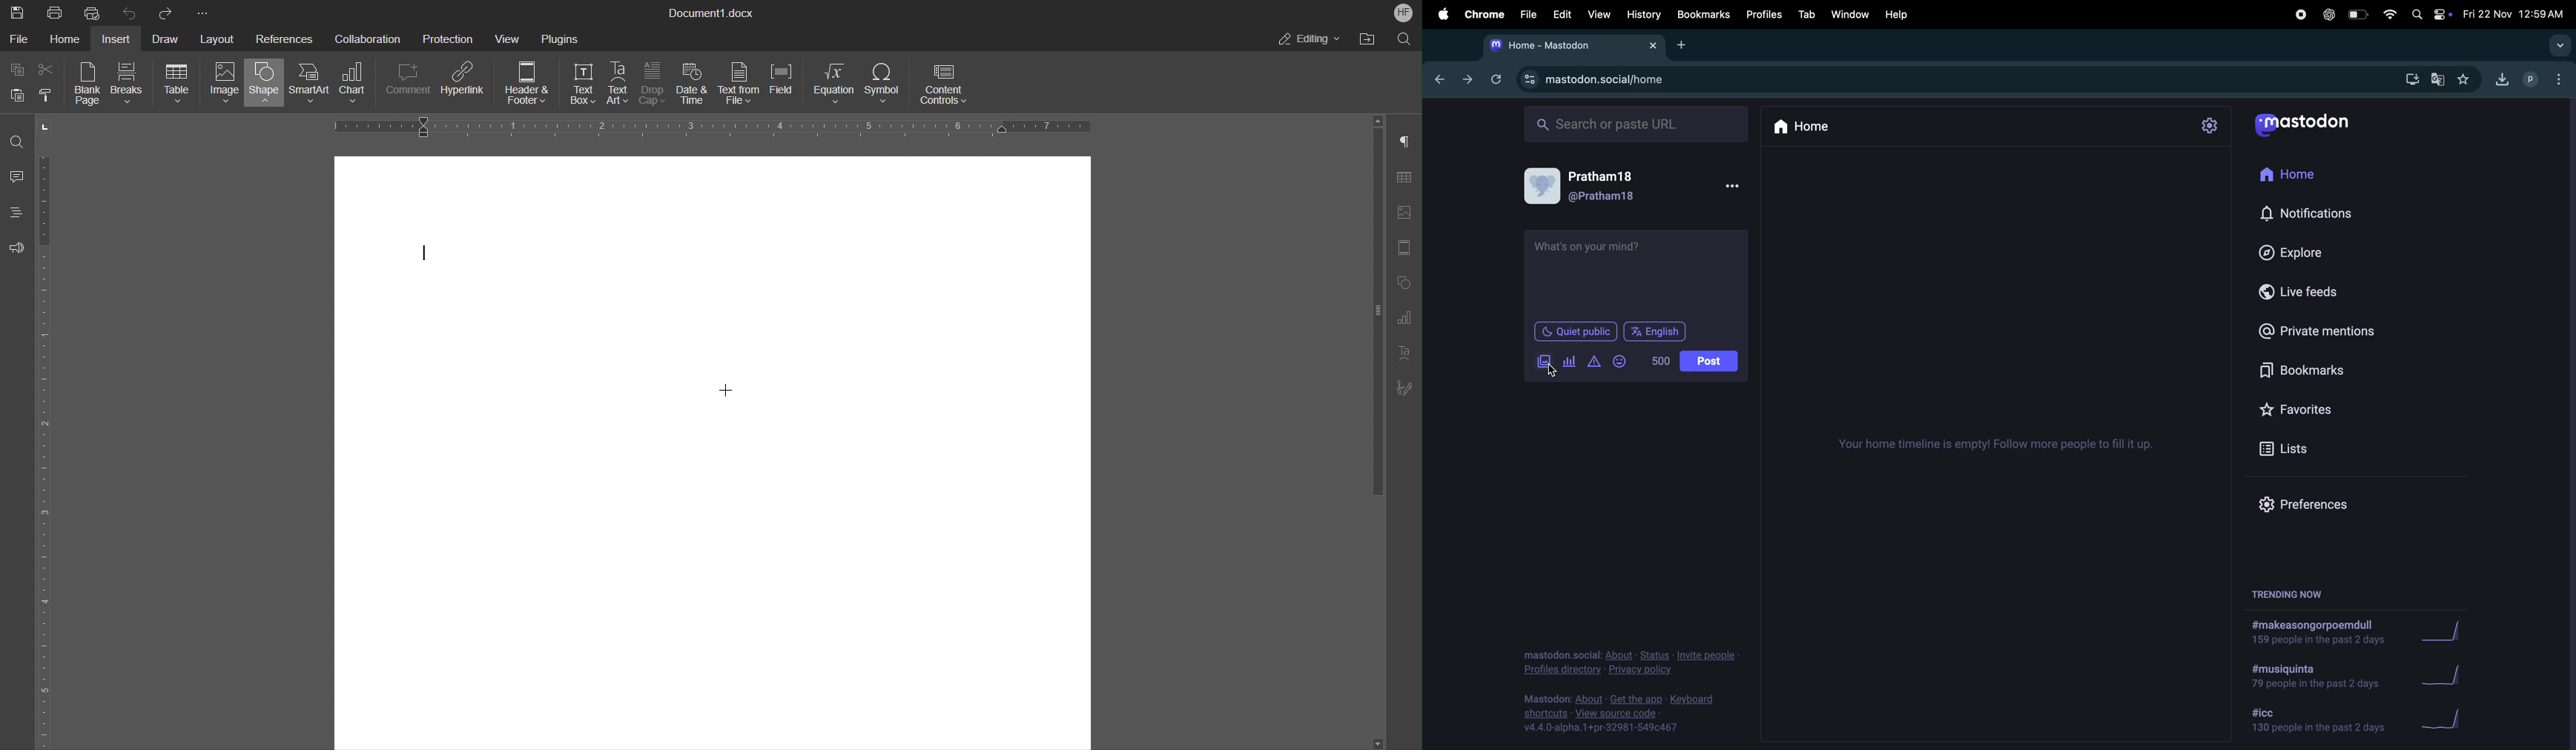  I want to click on new tab, so click(1680, 46).